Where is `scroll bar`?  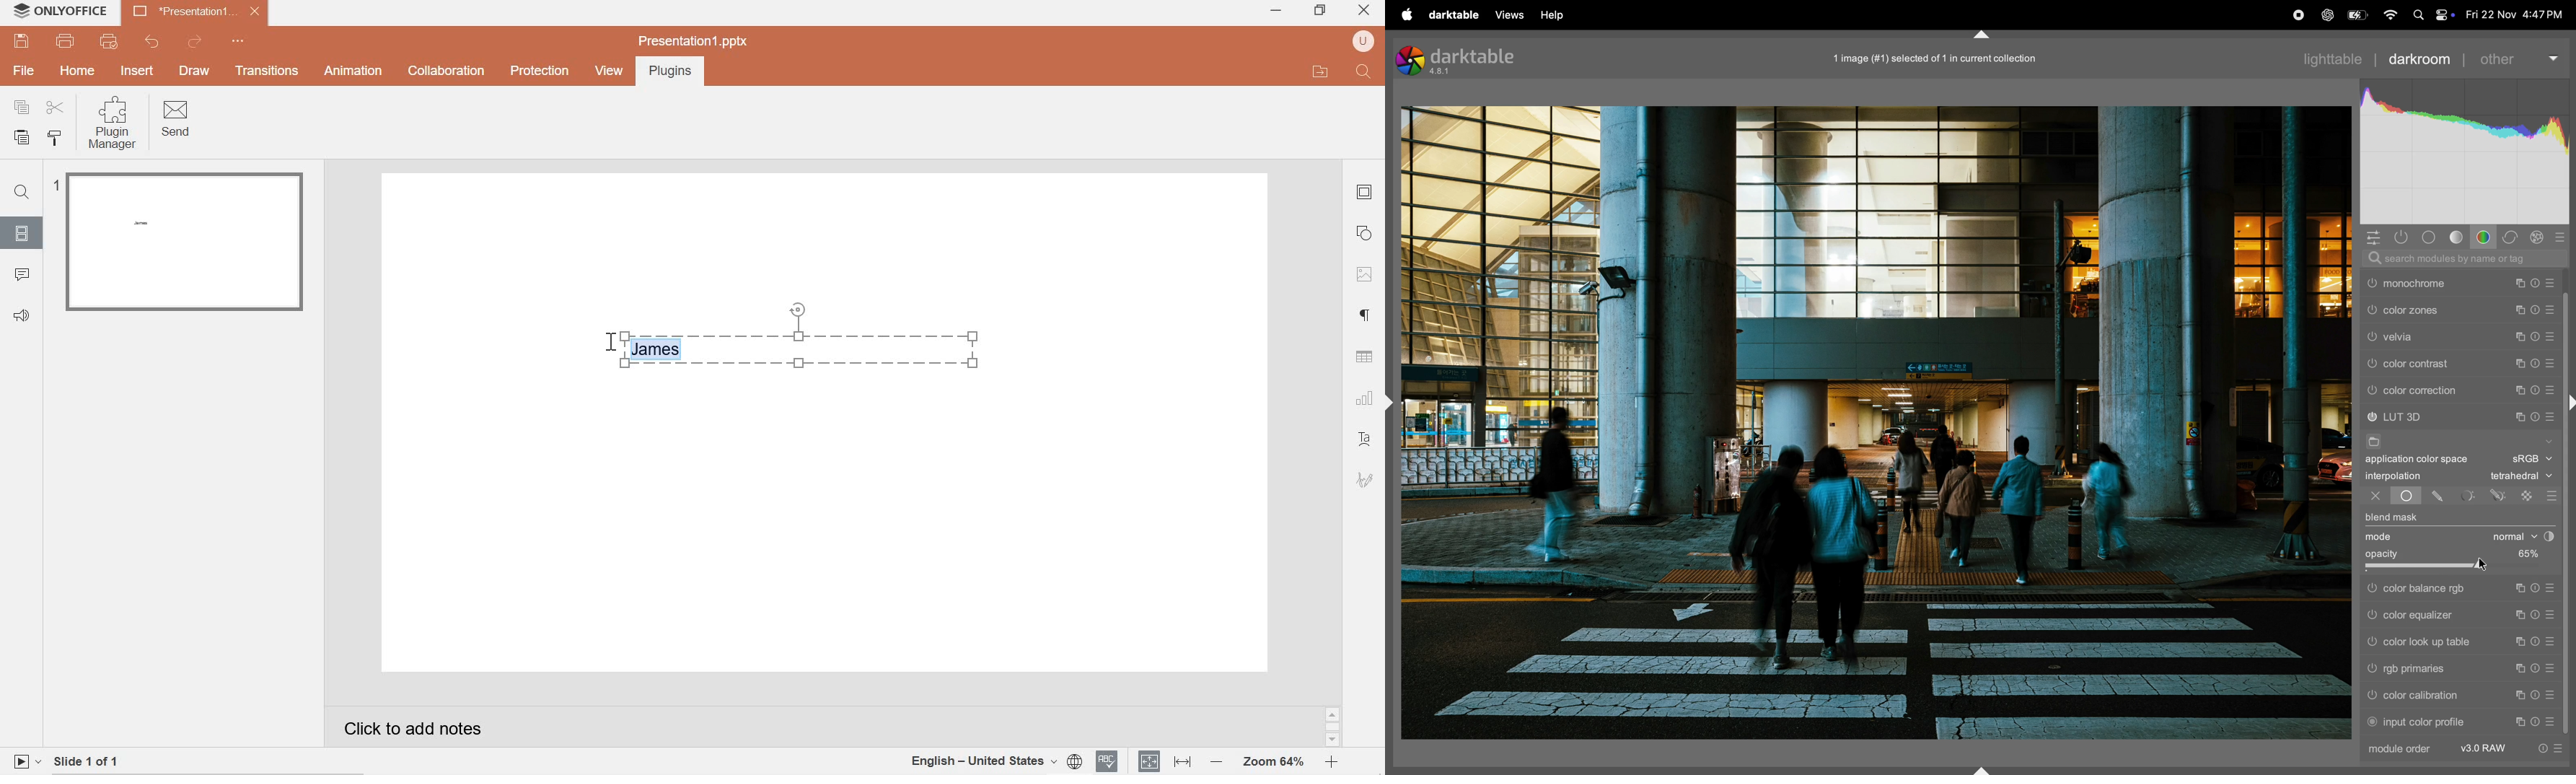
scroll bar is located at coordinates (2569, 577).